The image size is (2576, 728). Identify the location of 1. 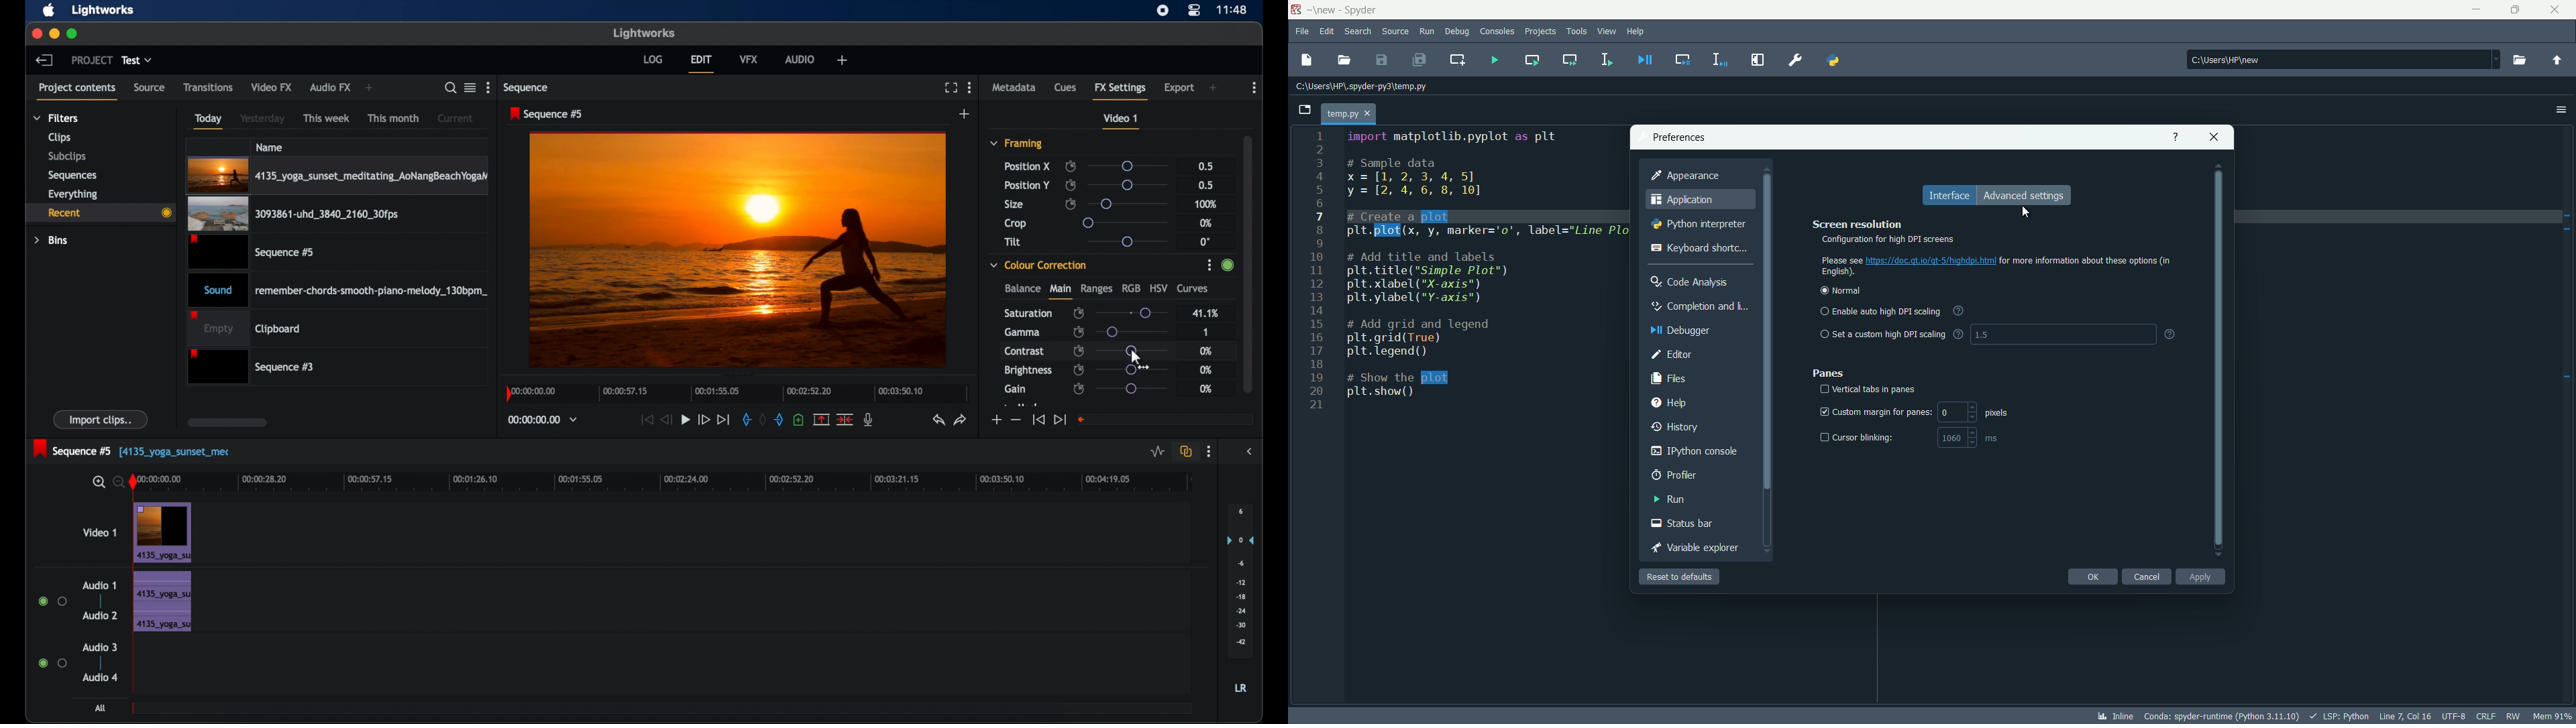
(1205, 332).